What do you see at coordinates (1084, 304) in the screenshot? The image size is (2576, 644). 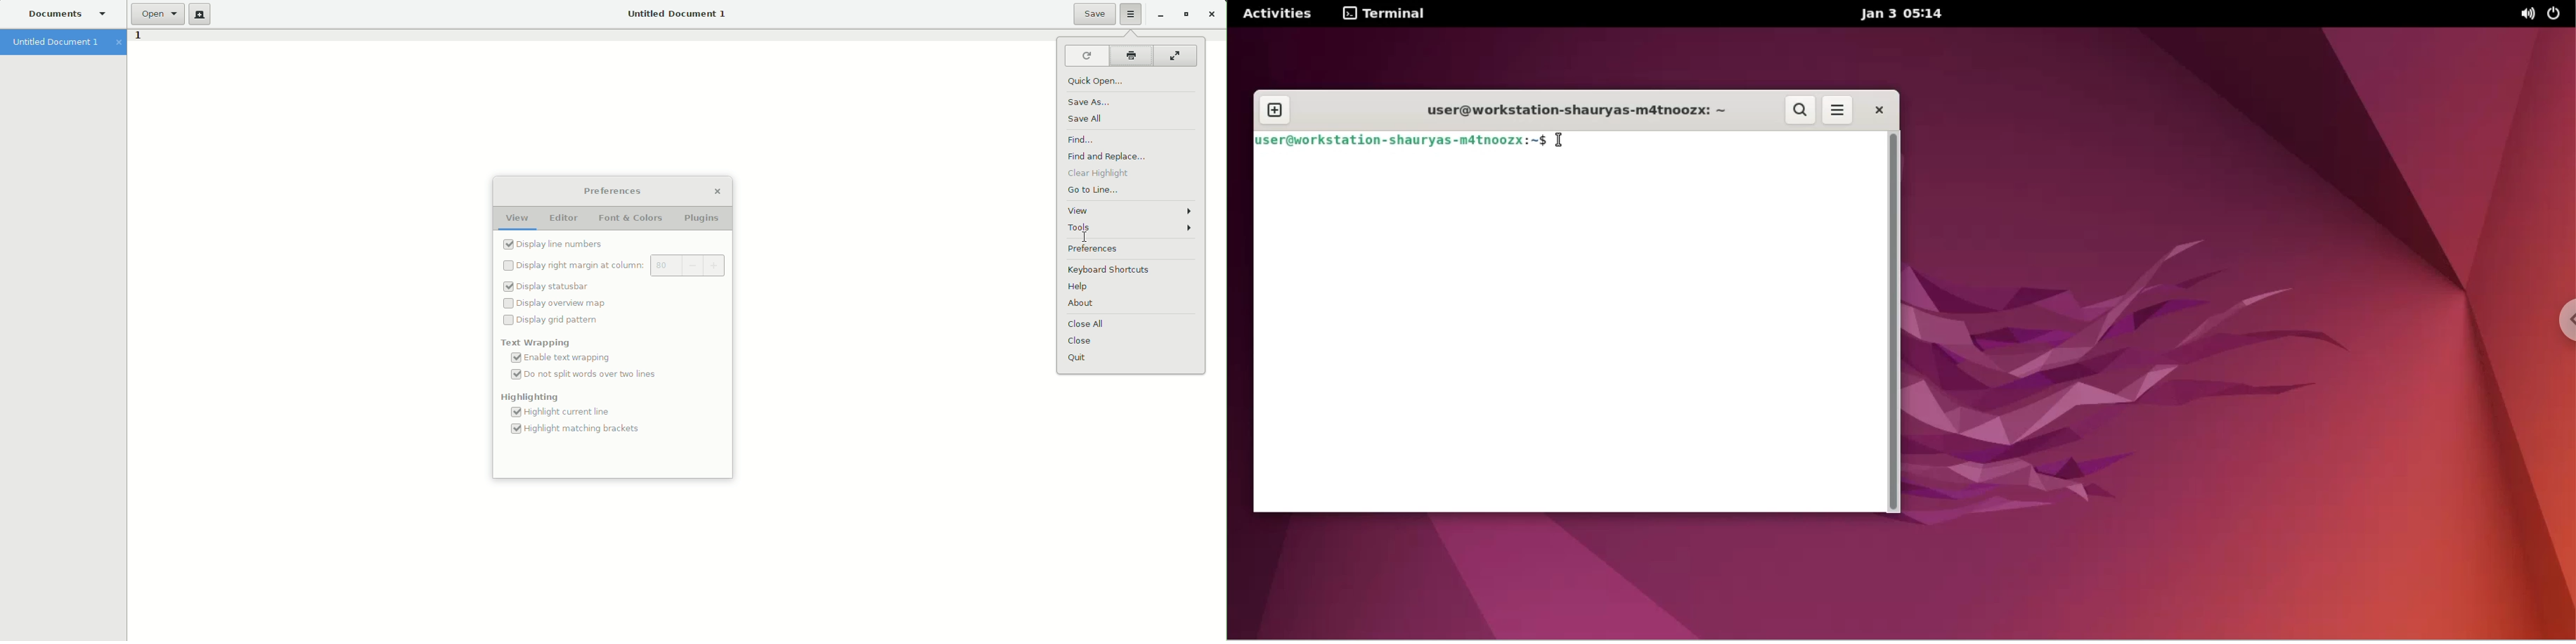 I see `About` at bounding box center [1084, 304].